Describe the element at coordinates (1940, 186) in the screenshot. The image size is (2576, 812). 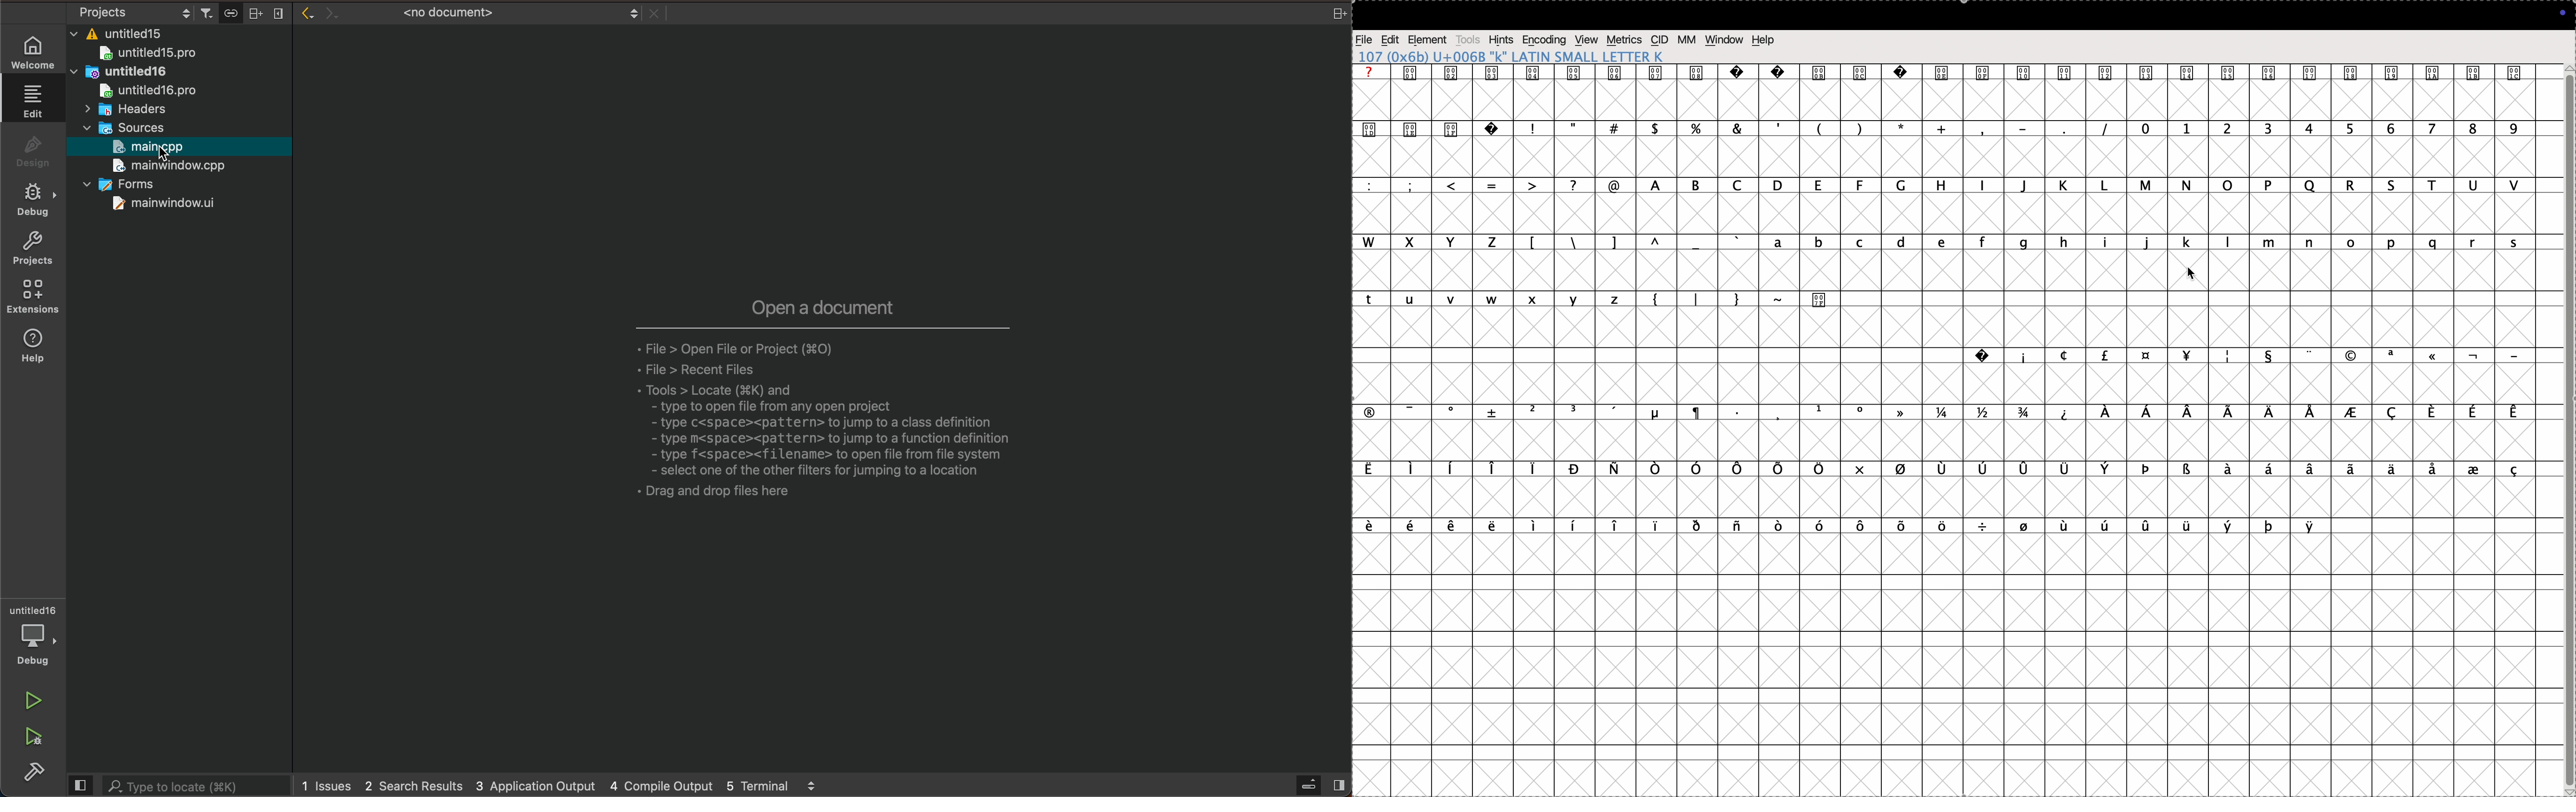
I see `h` at that location.